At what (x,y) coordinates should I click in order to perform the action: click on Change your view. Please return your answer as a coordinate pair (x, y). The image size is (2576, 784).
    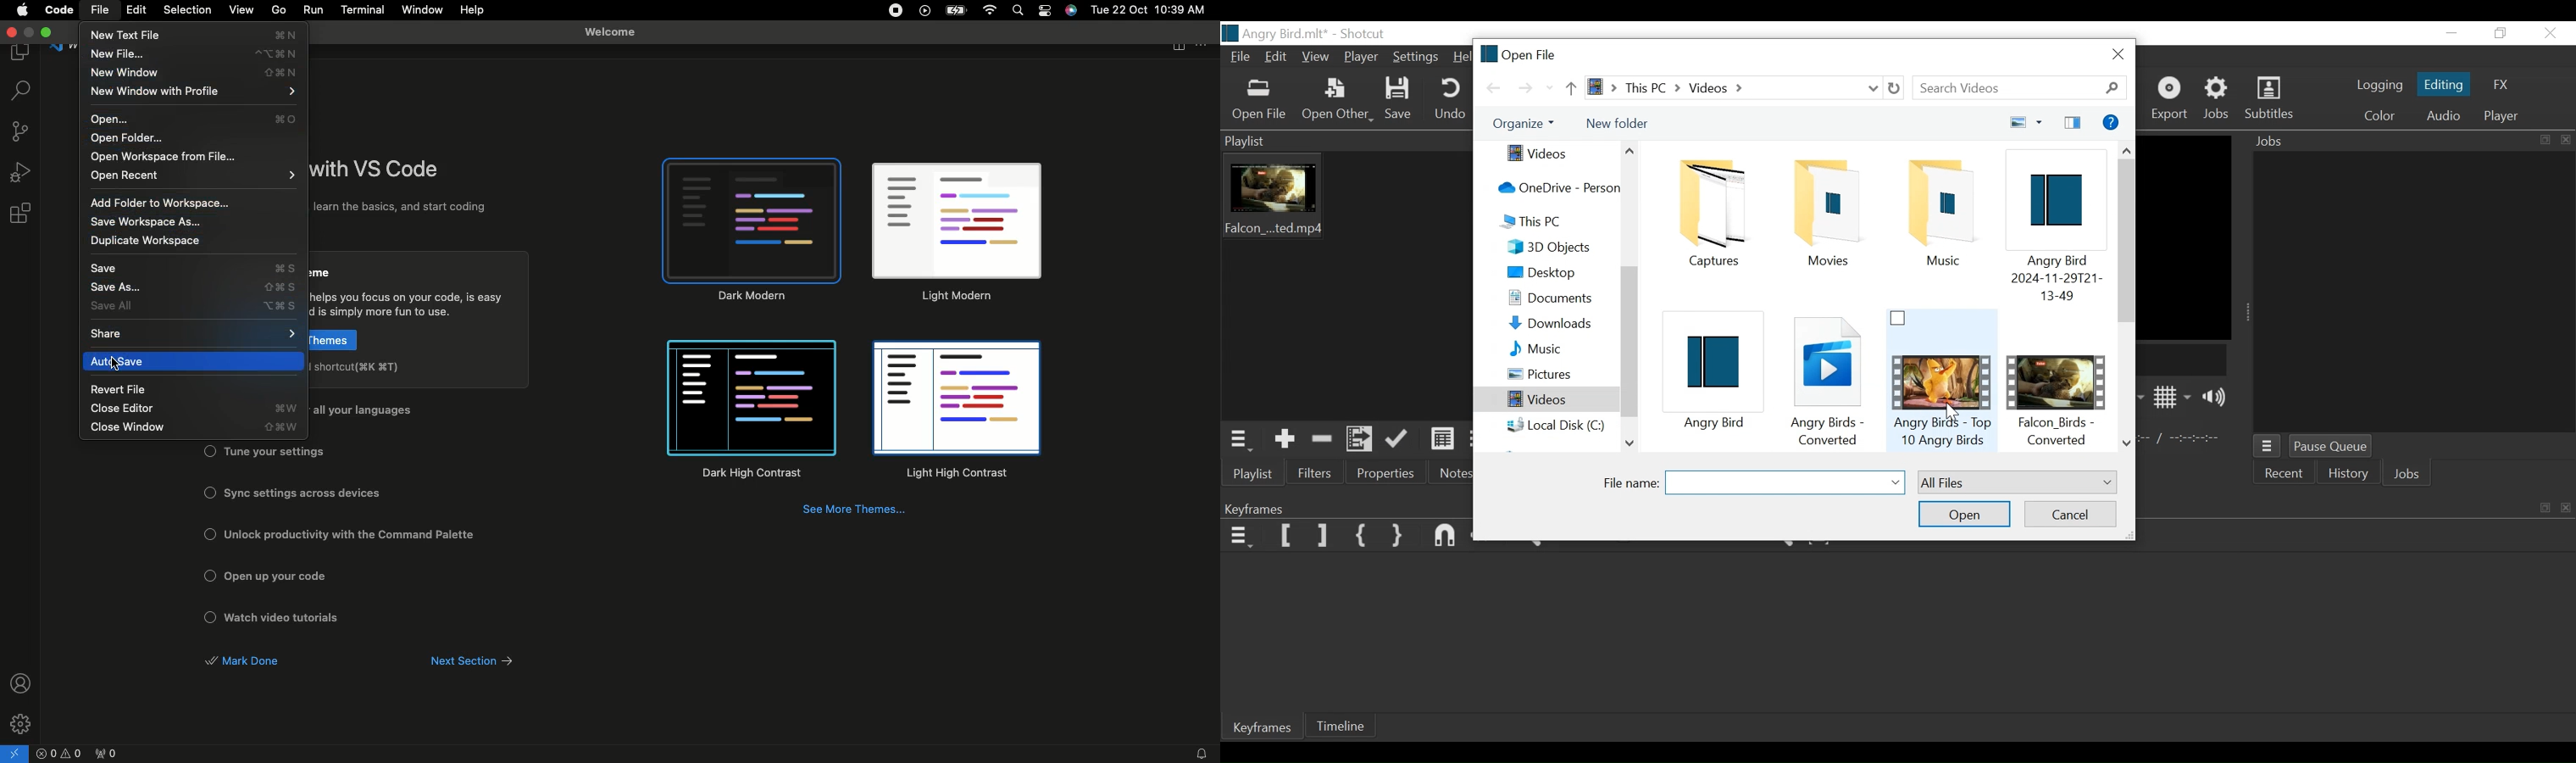
    Looking at the image, I should click on (2026, 122).